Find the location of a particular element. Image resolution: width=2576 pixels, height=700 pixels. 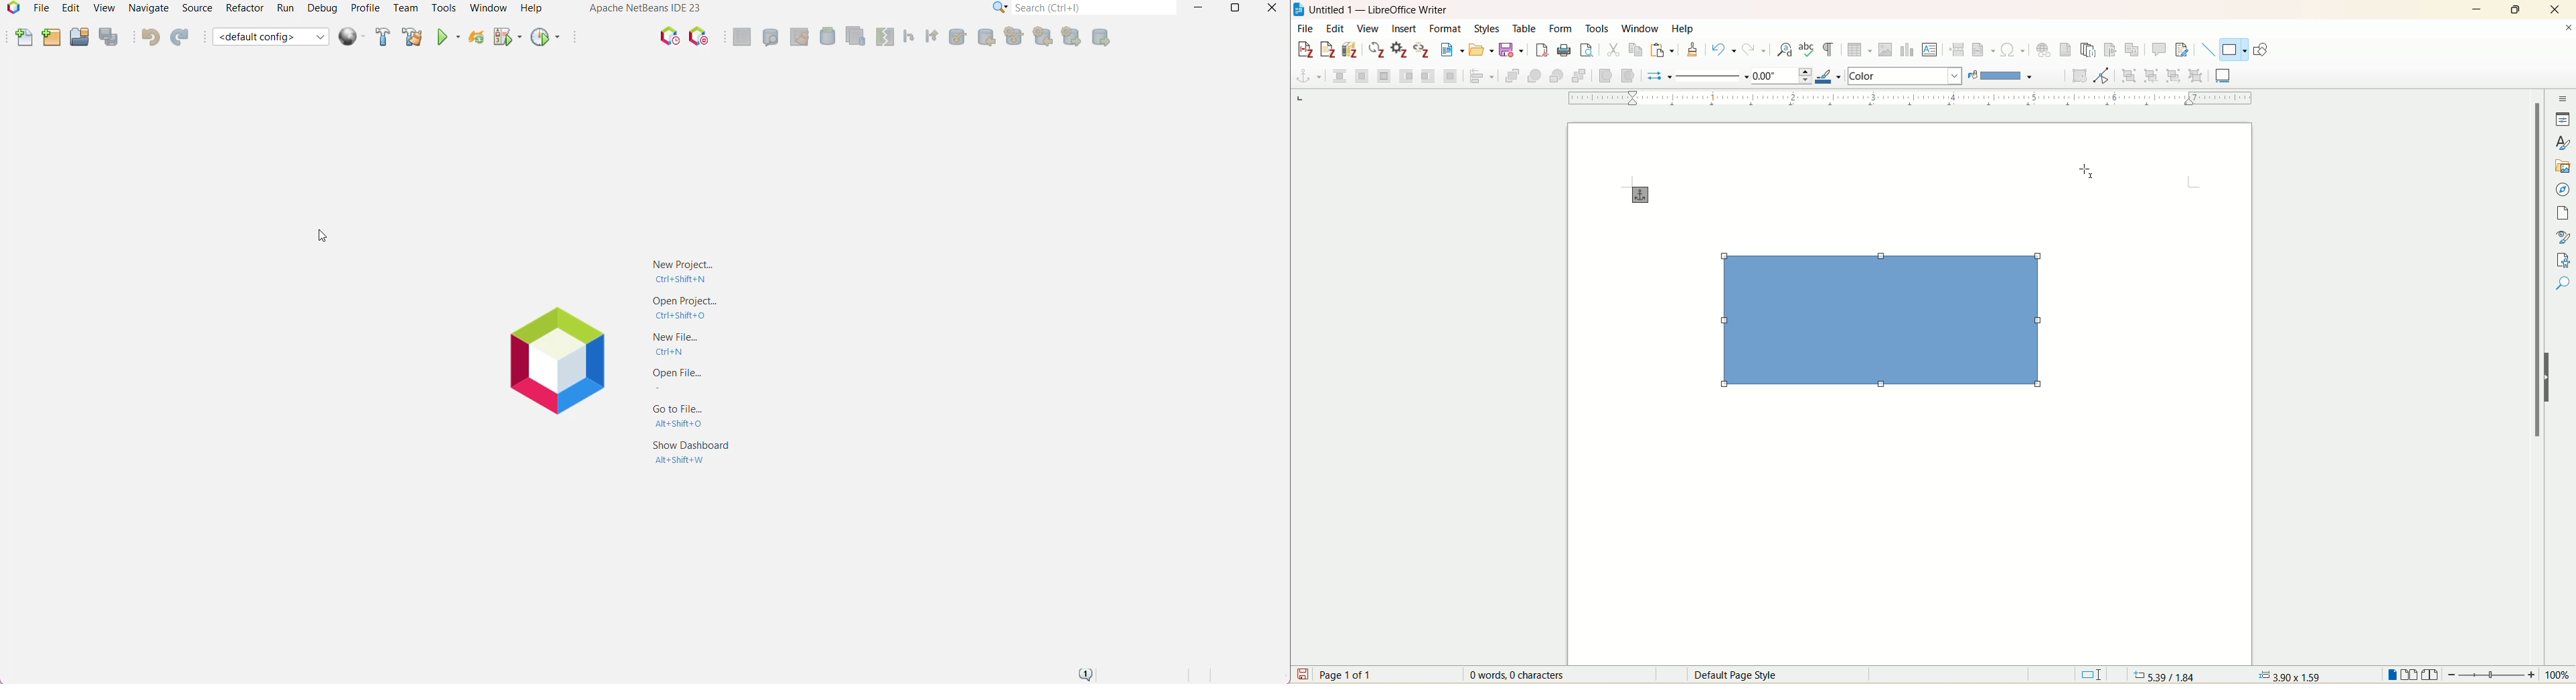

add citation is located at coordinates (1303, 50).